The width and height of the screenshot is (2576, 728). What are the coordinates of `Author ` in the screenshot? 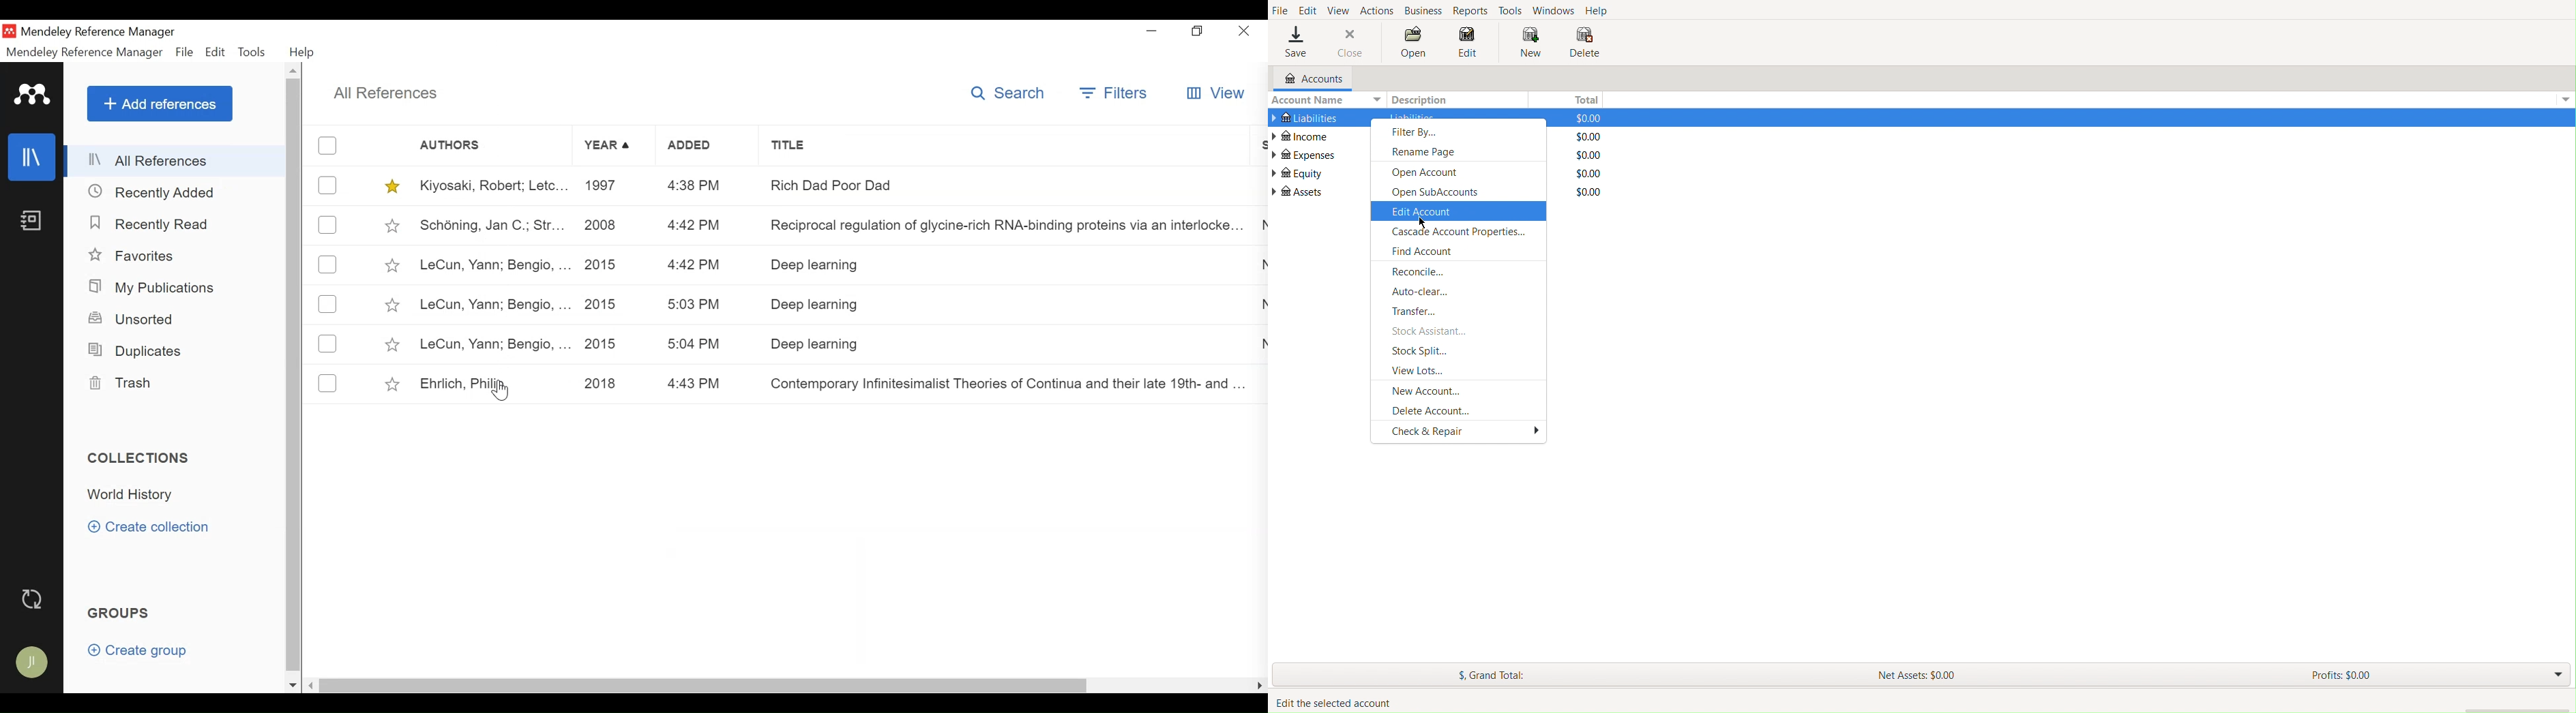 It's located at (494, 145).